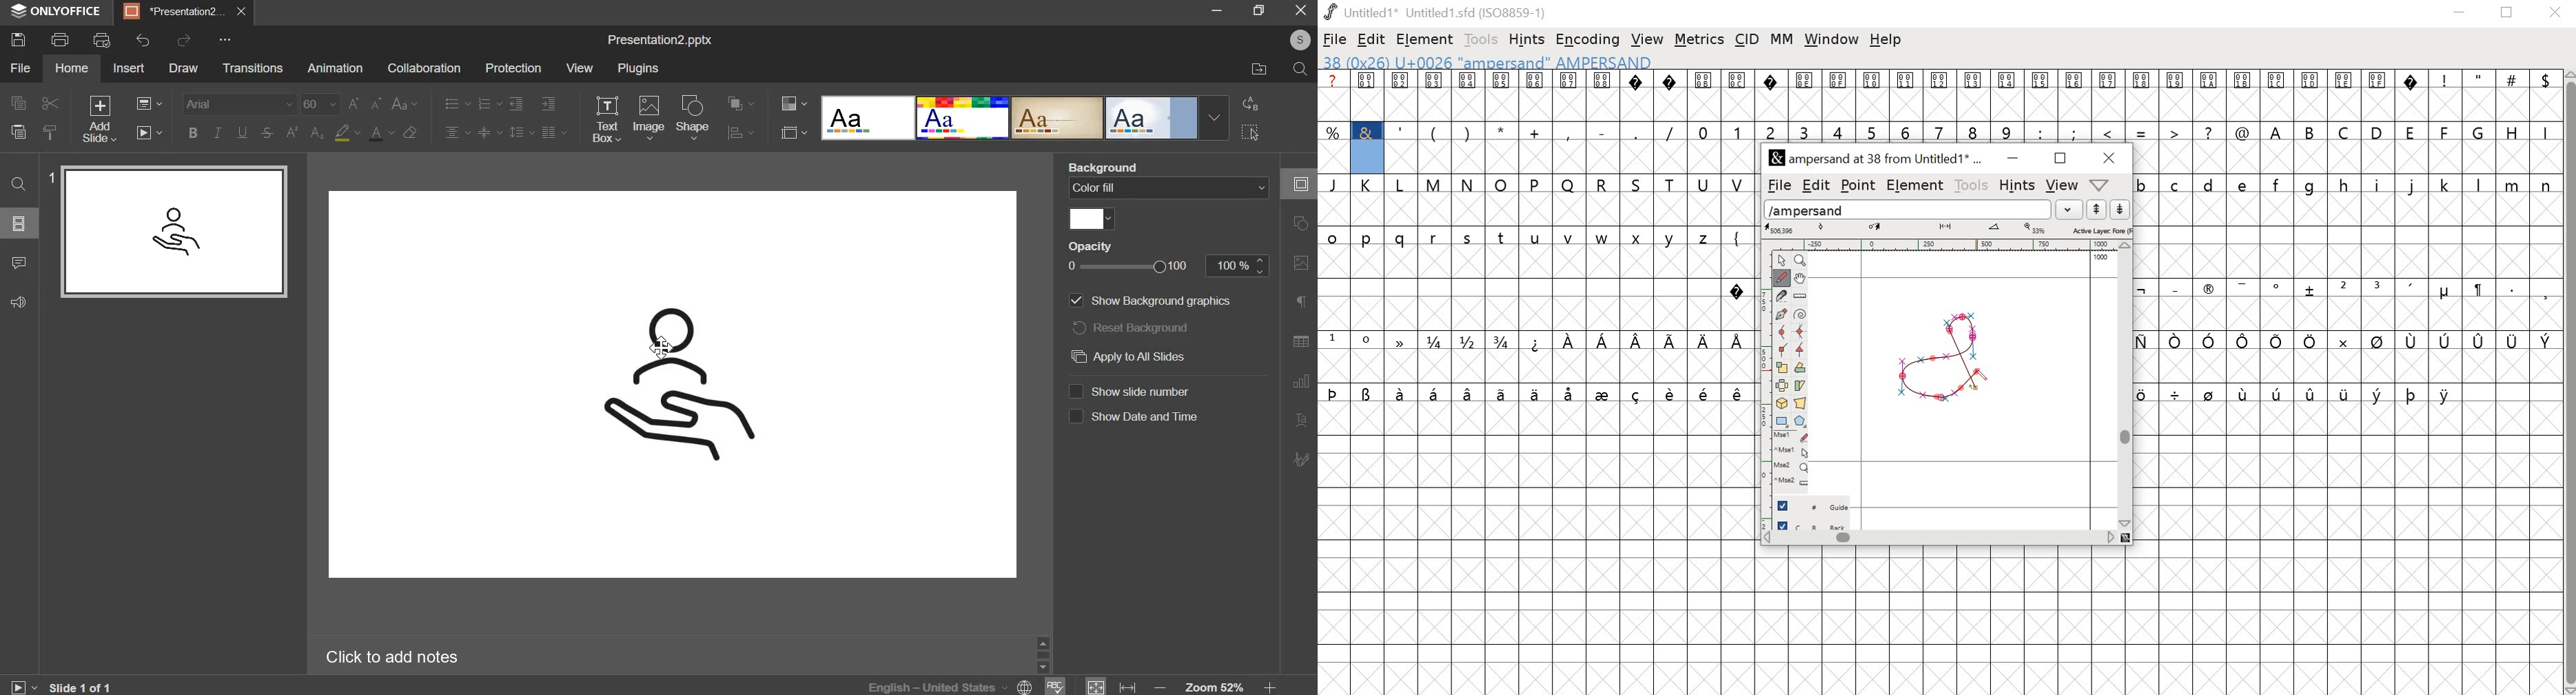  What do you see at coordinates (2480, 131) in the screenshot?
I see `G` at bounding box center [2480, 131].